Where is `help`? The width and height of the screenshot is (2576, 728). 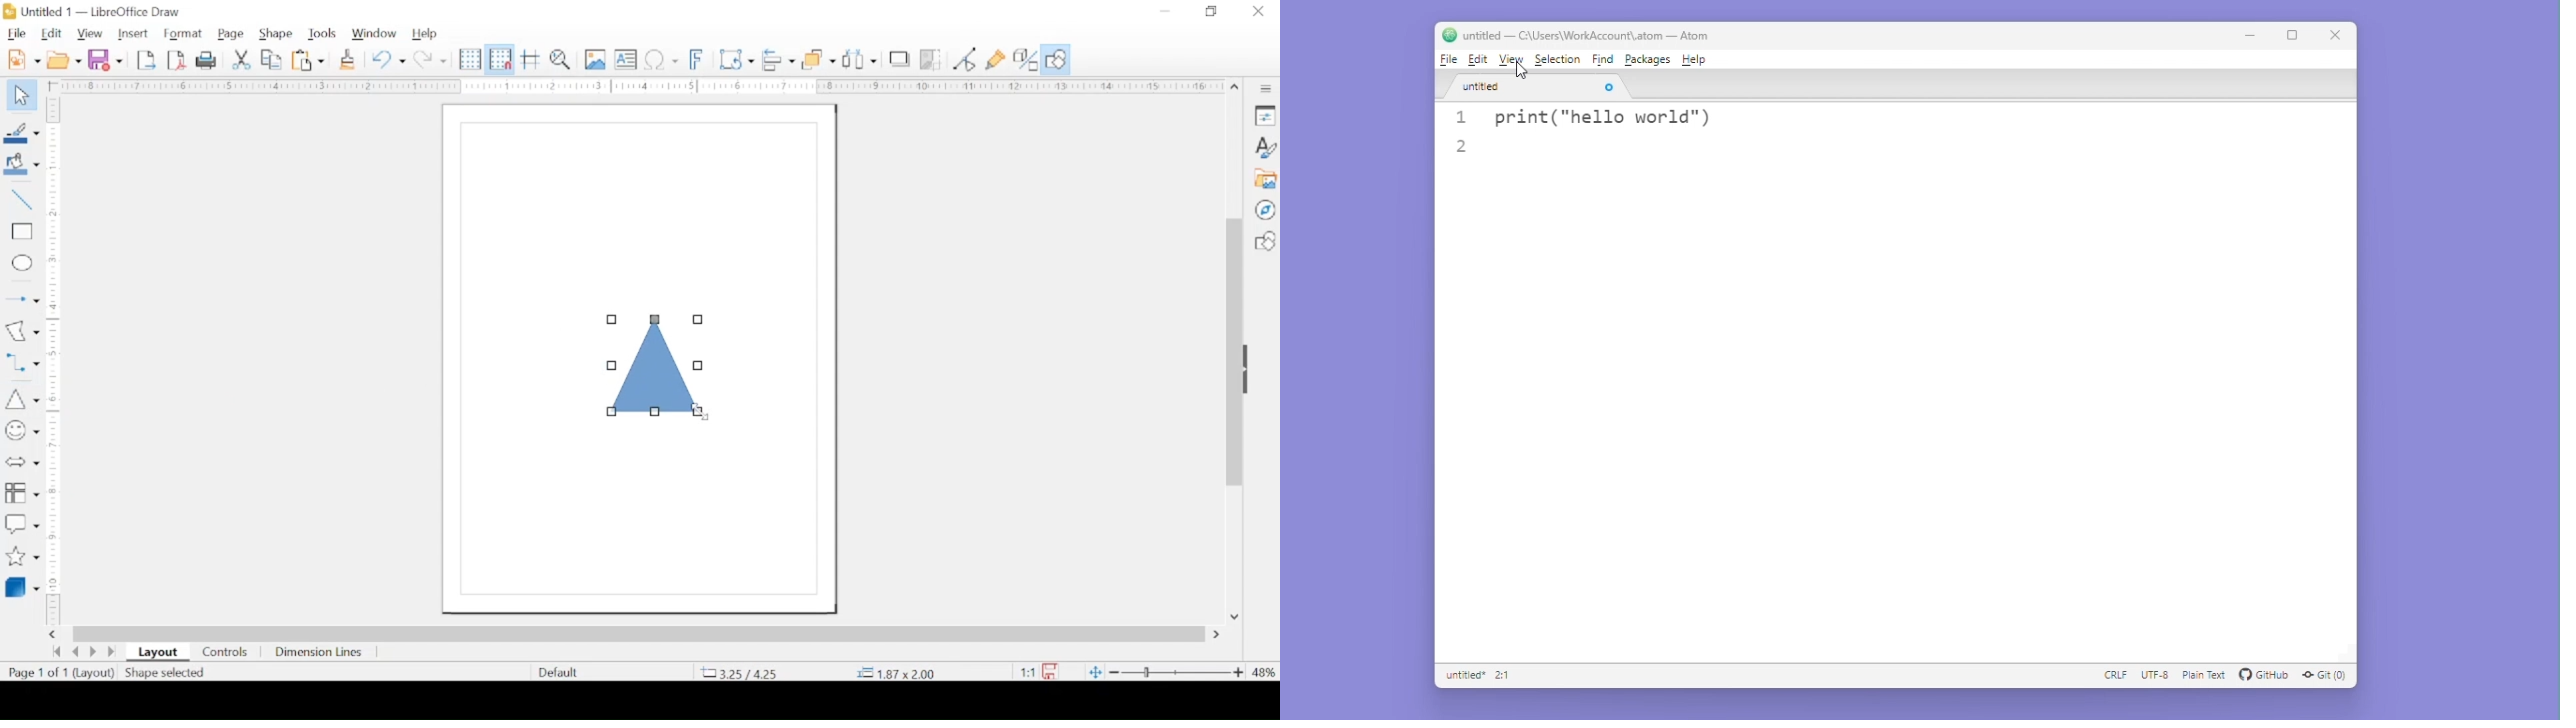
help is located at coordinates (426, 34).